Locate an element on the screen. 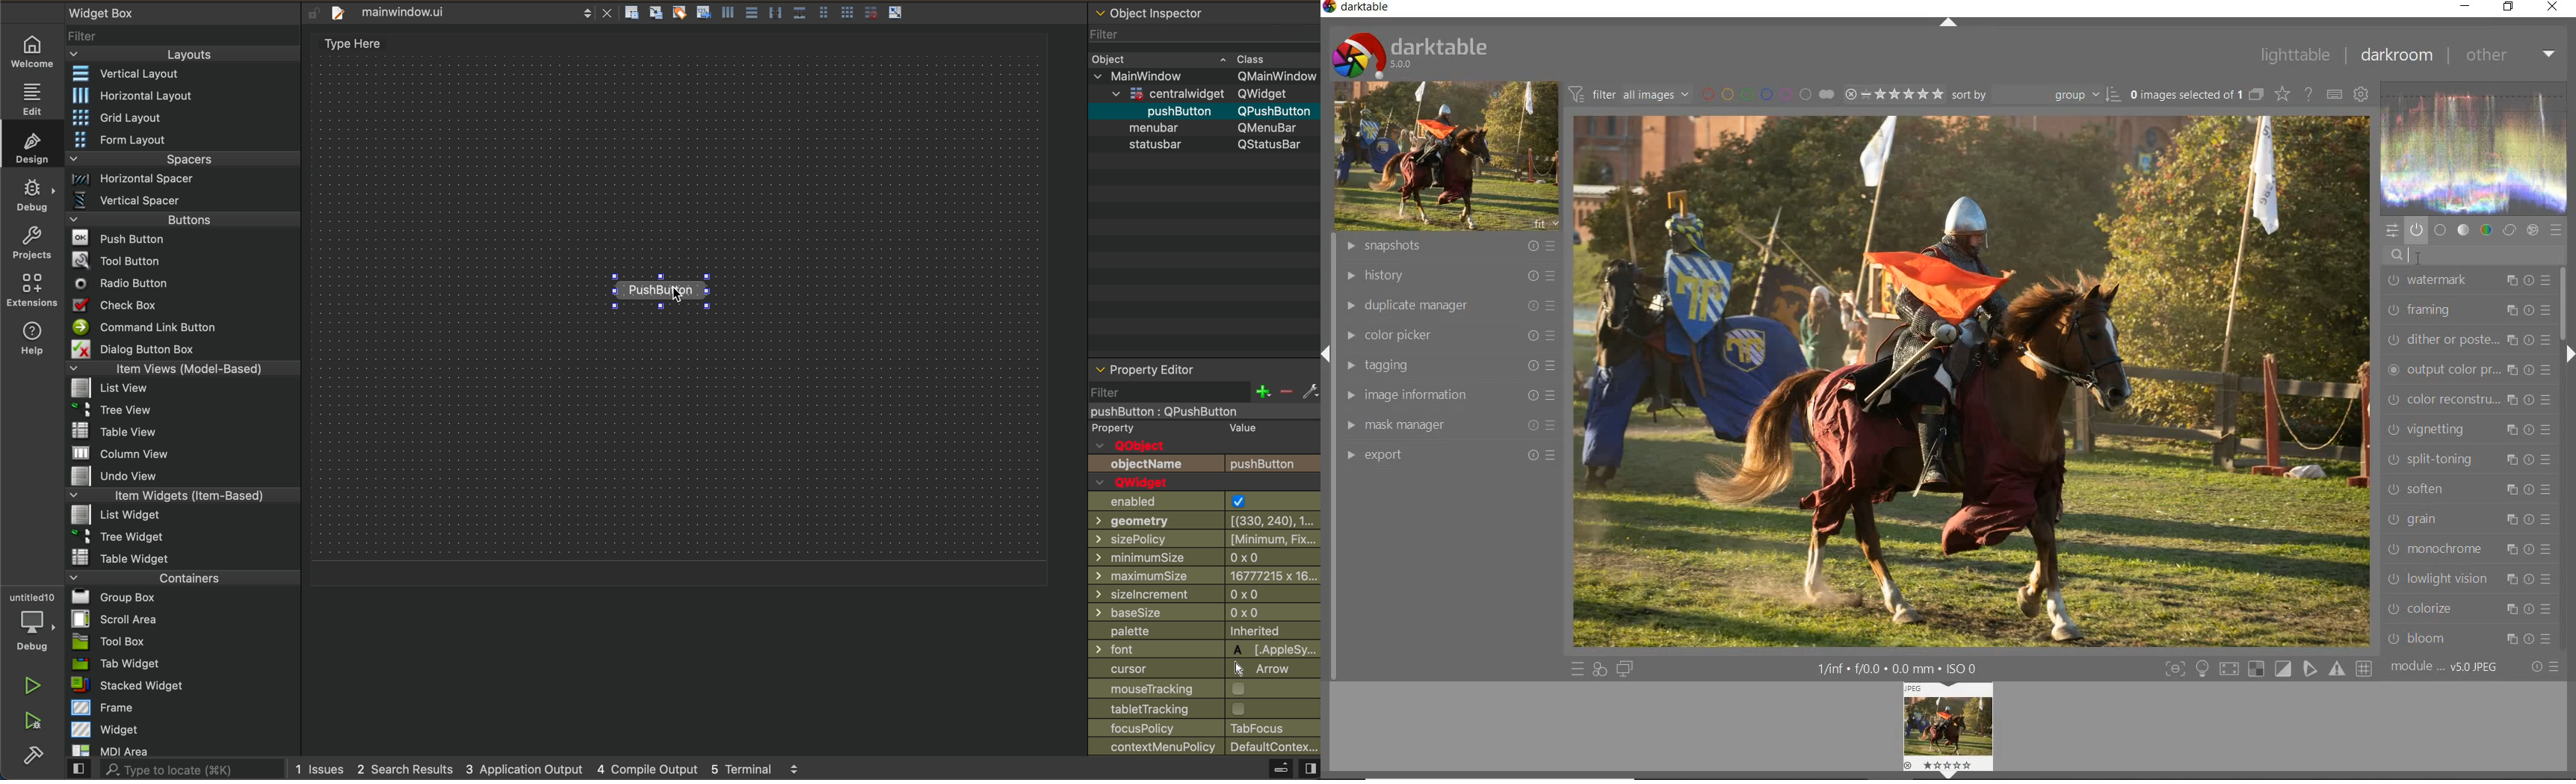 The width and height of the screenshot is (2576, 784). size is located at coordinates (1205, 594).